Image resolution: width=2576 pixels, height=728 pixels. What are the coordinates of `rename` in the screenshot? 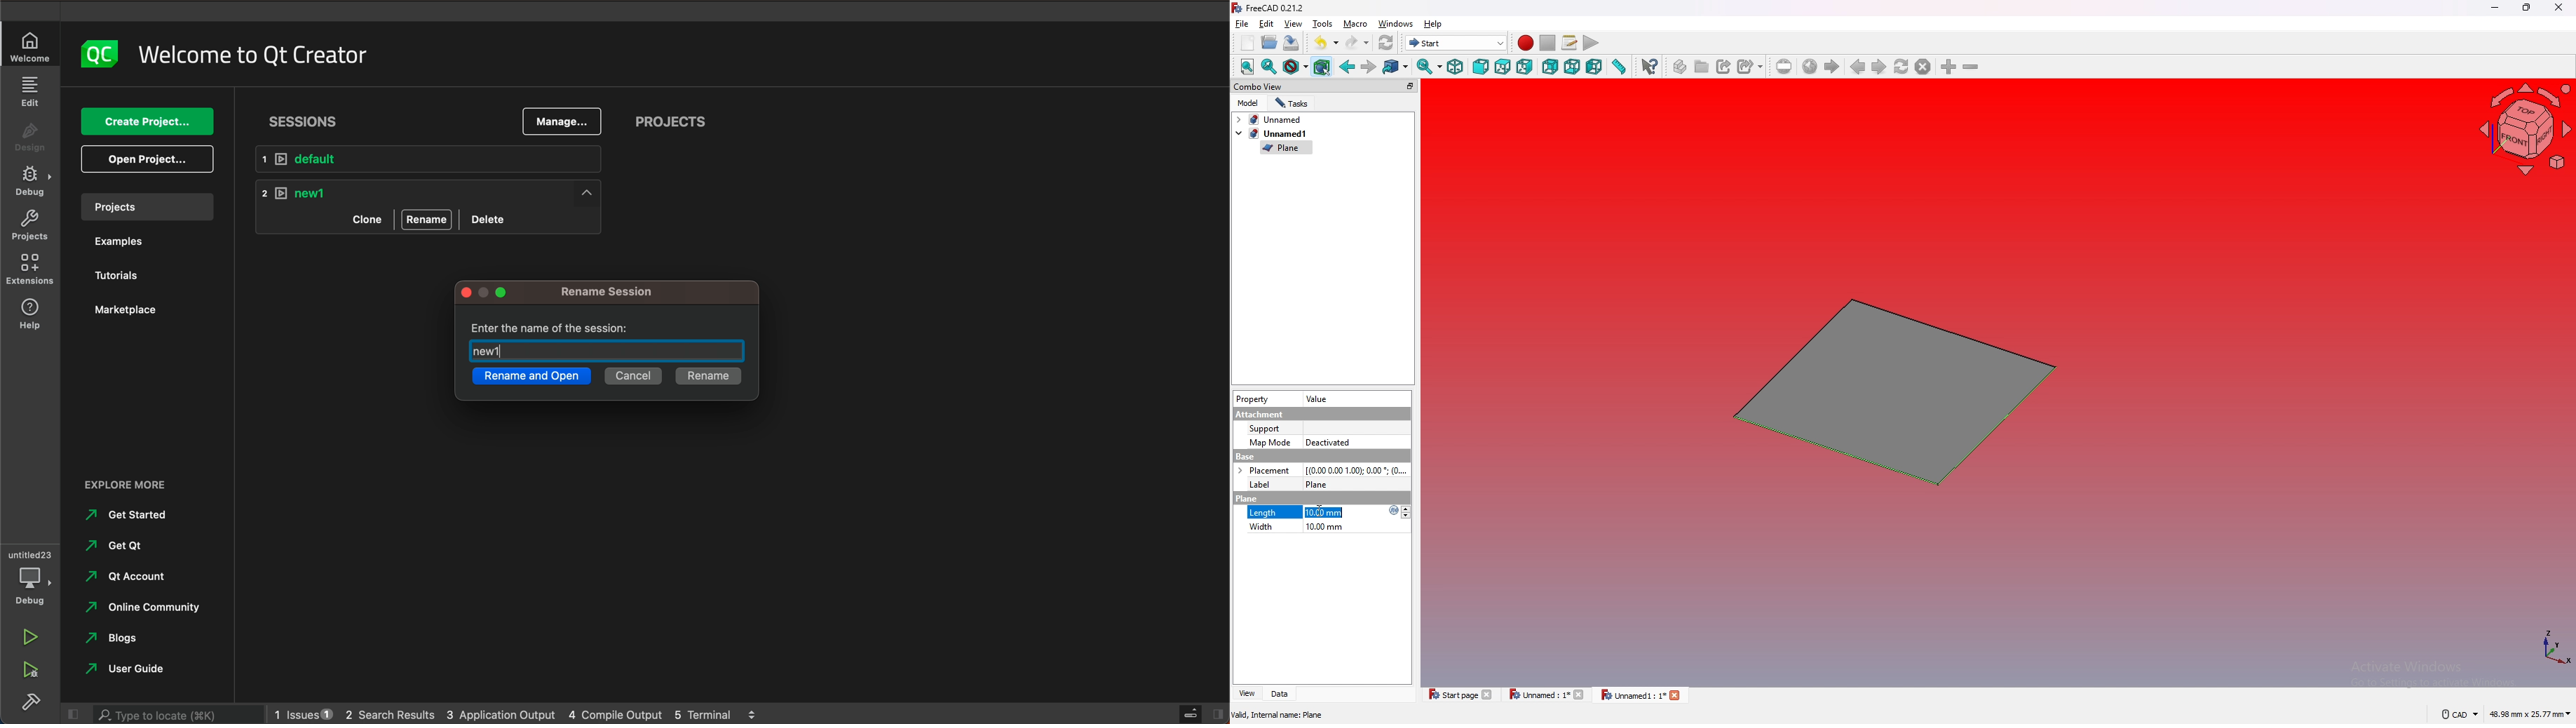 It's located at (707, 376).